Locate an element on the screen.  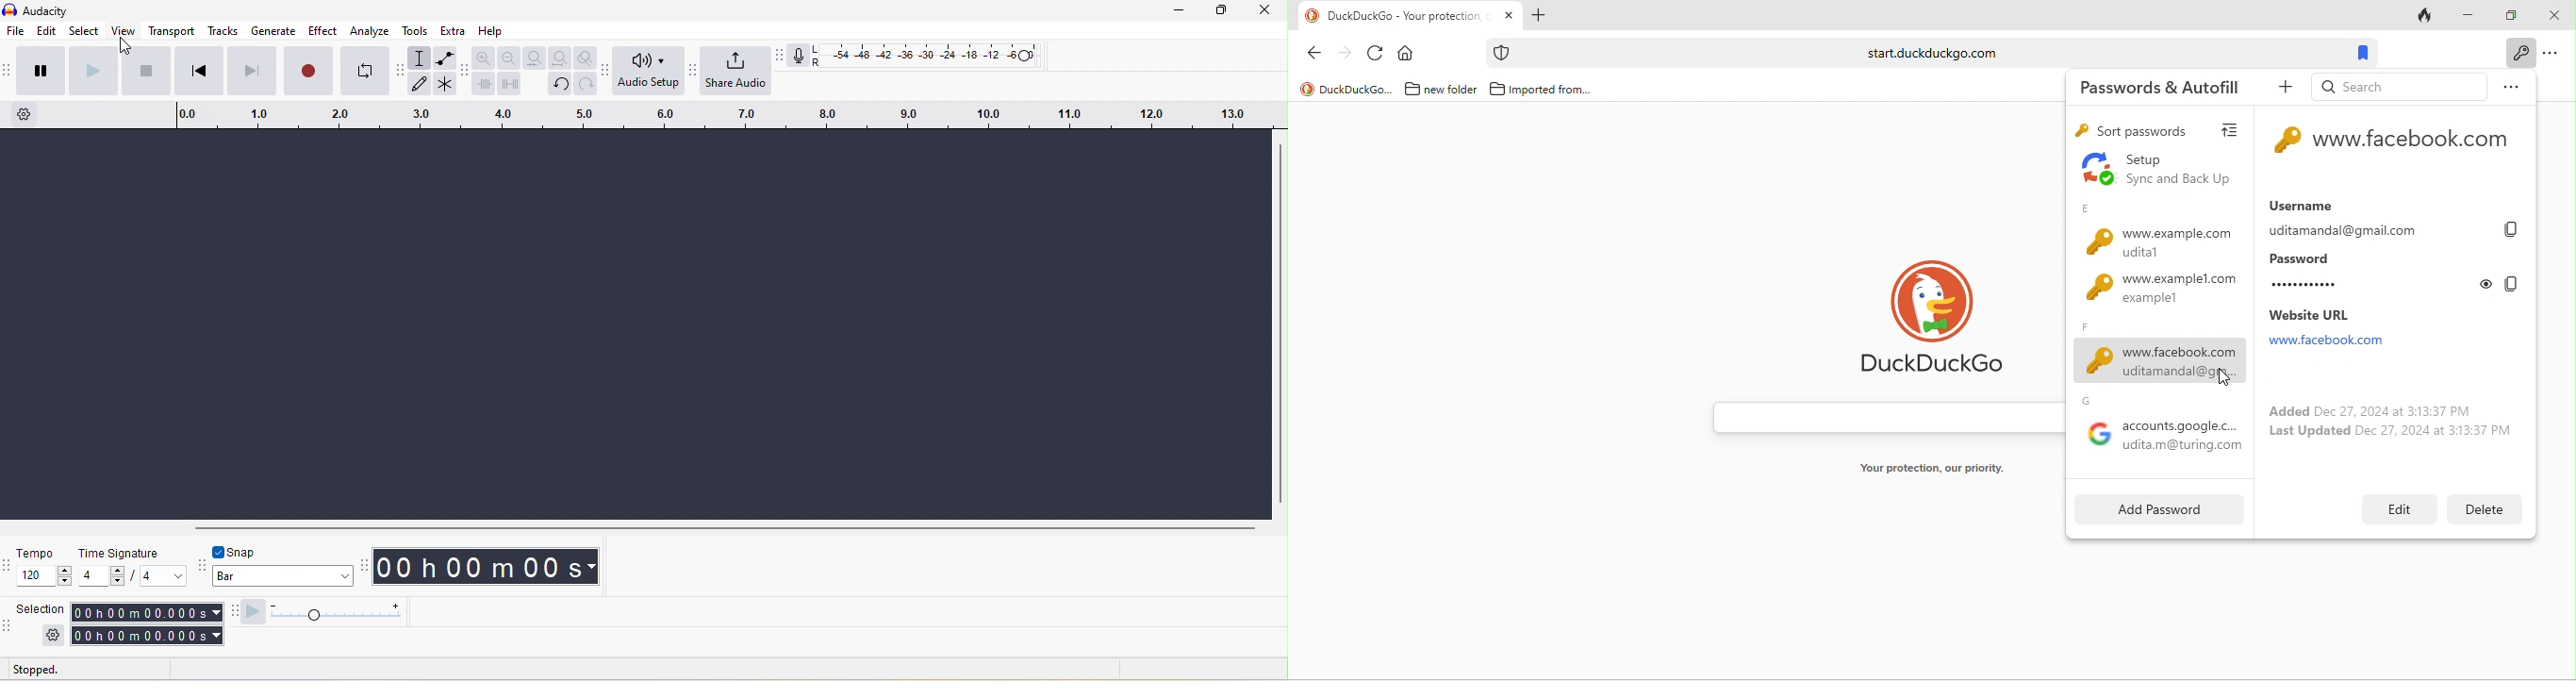
skip to start is located at coordinates (200, 71).